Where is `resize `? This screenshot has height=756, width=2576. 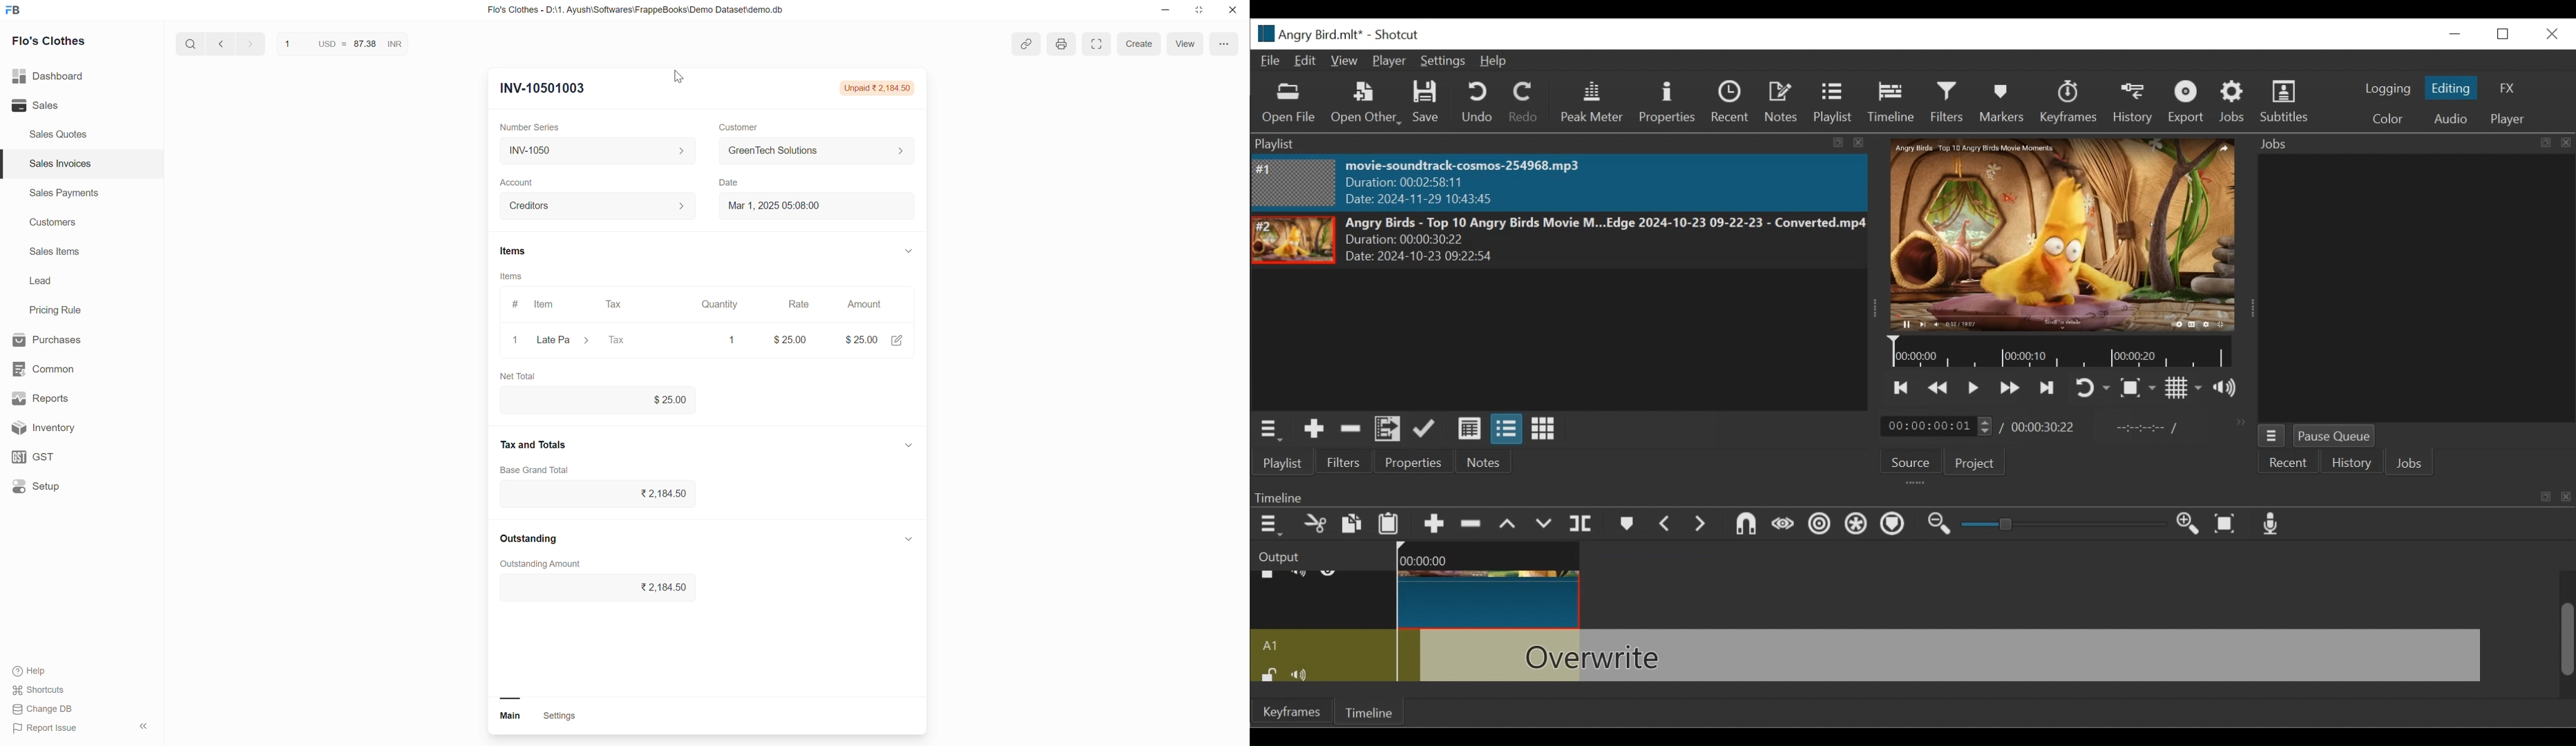 resize  is located at coordinates (1204, 12).